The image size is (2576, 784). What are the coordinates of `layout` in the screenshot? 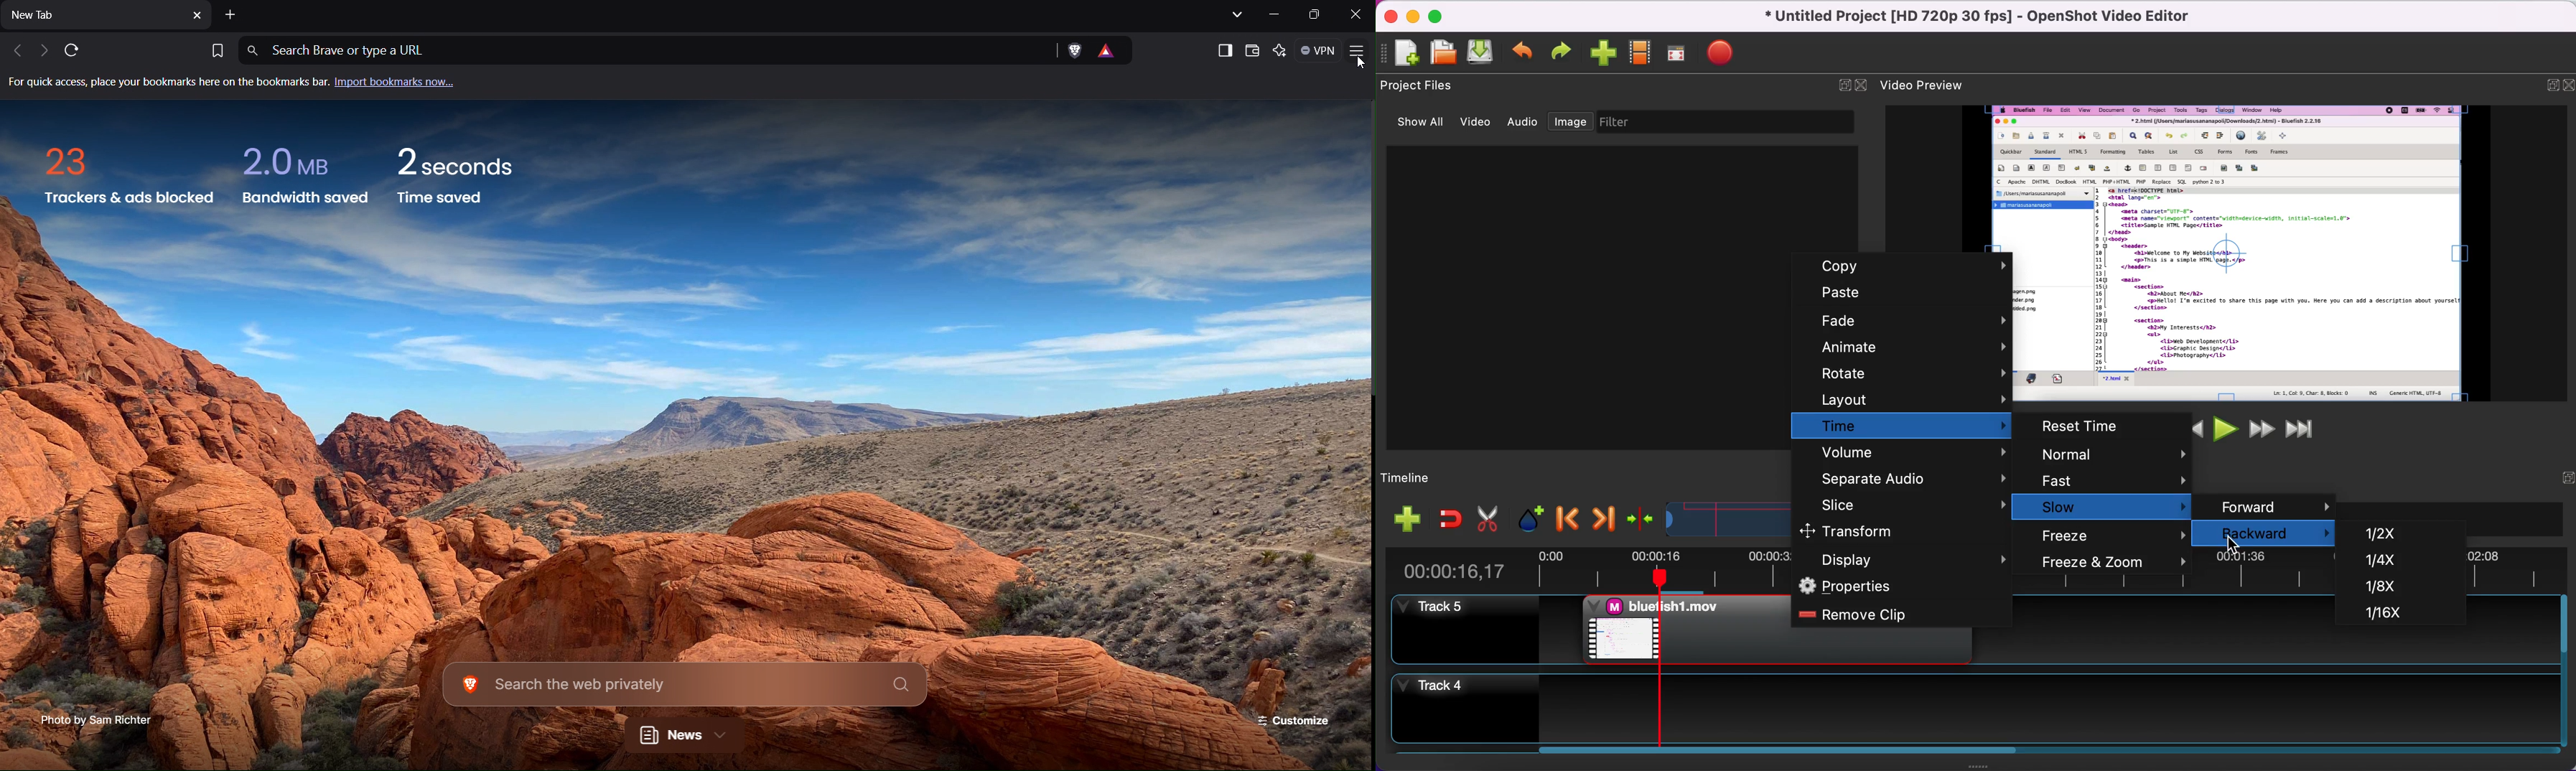 It's located at (1903, 399).